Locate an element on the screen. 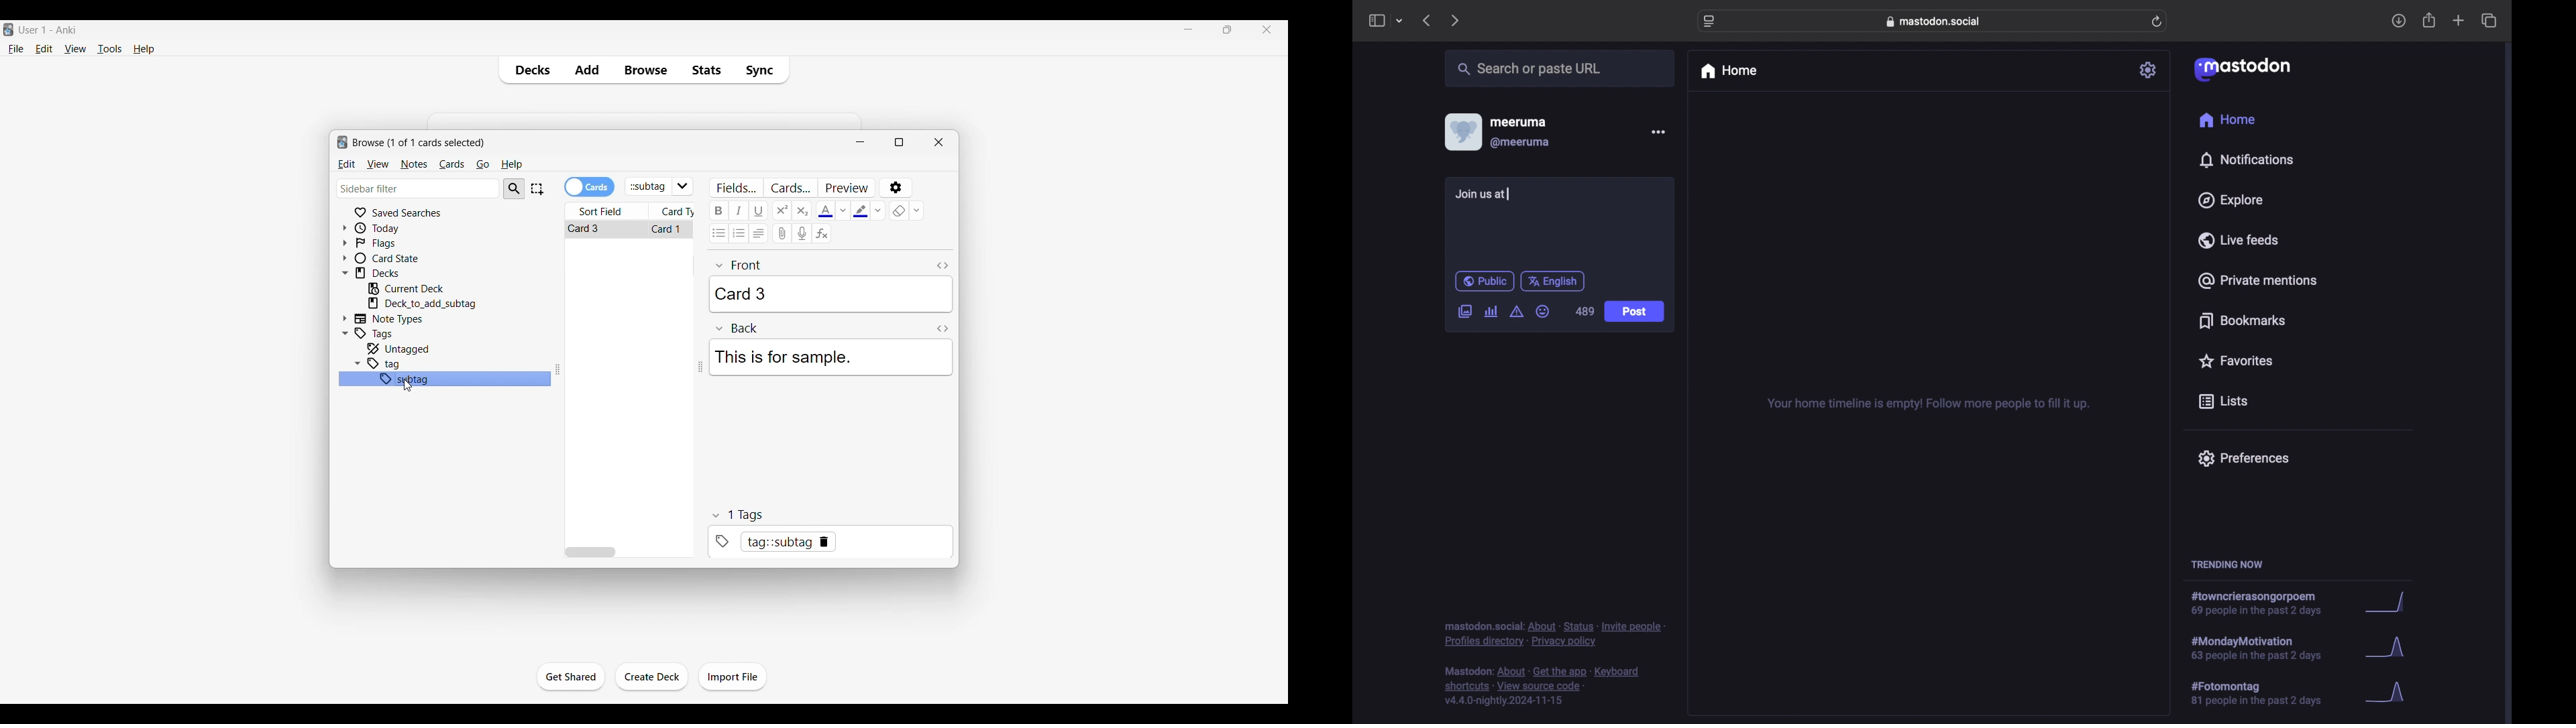 The width and height of the screenshot is (2576, 728). Click to go to tags is located at coordinates (397, 333).